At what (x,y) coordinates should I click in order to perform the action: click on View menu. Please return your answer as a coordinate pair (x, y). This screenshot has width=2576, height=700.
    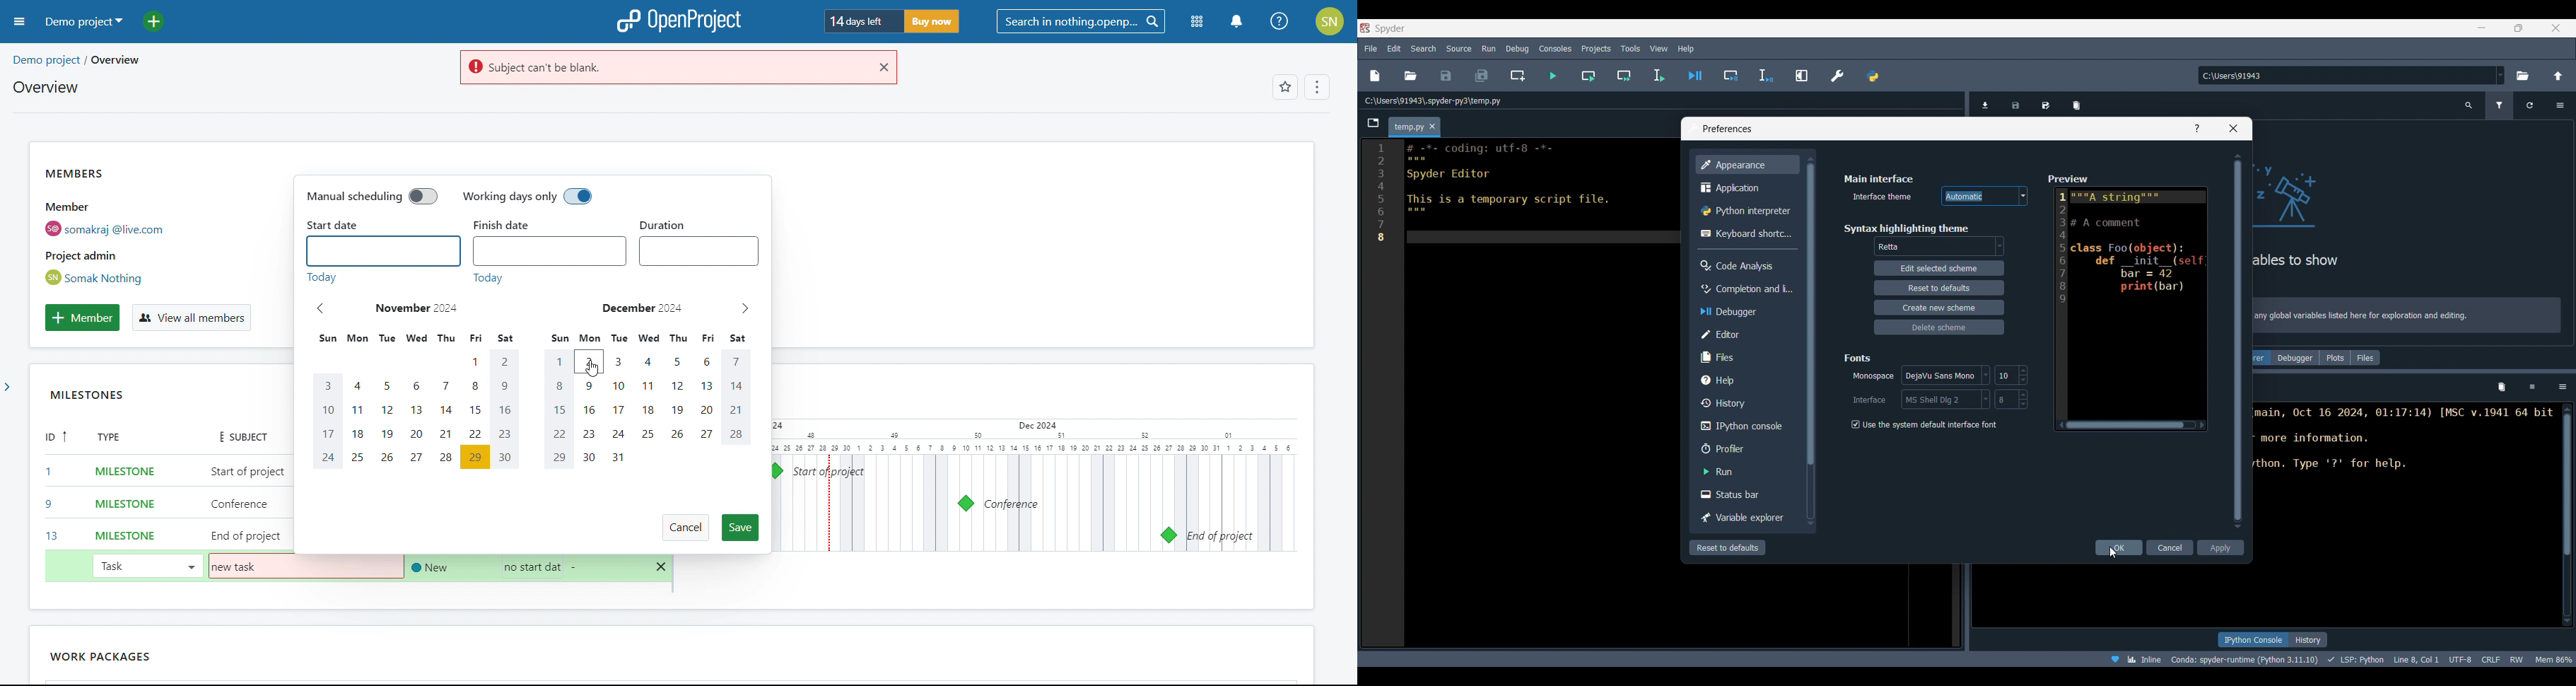
    Looking at the image, I should click on (1659, 49).